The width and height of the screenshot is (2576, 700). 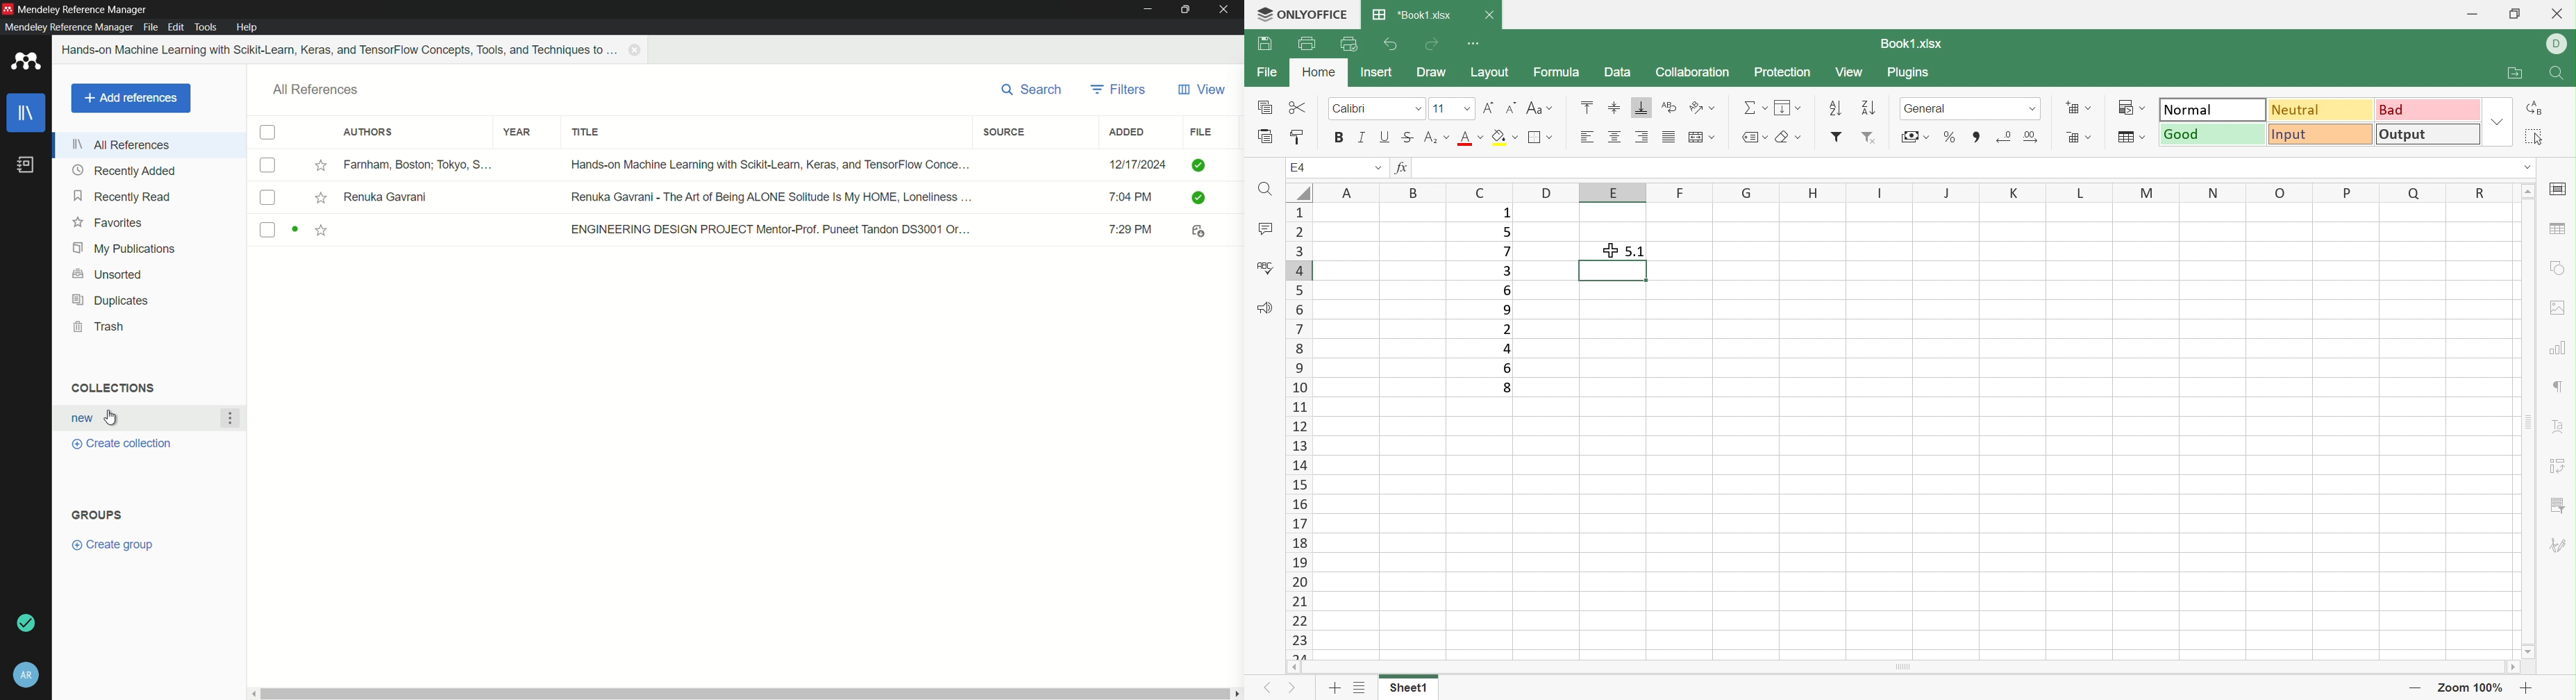 I want to click on my publications, so click(x=122, y=249).